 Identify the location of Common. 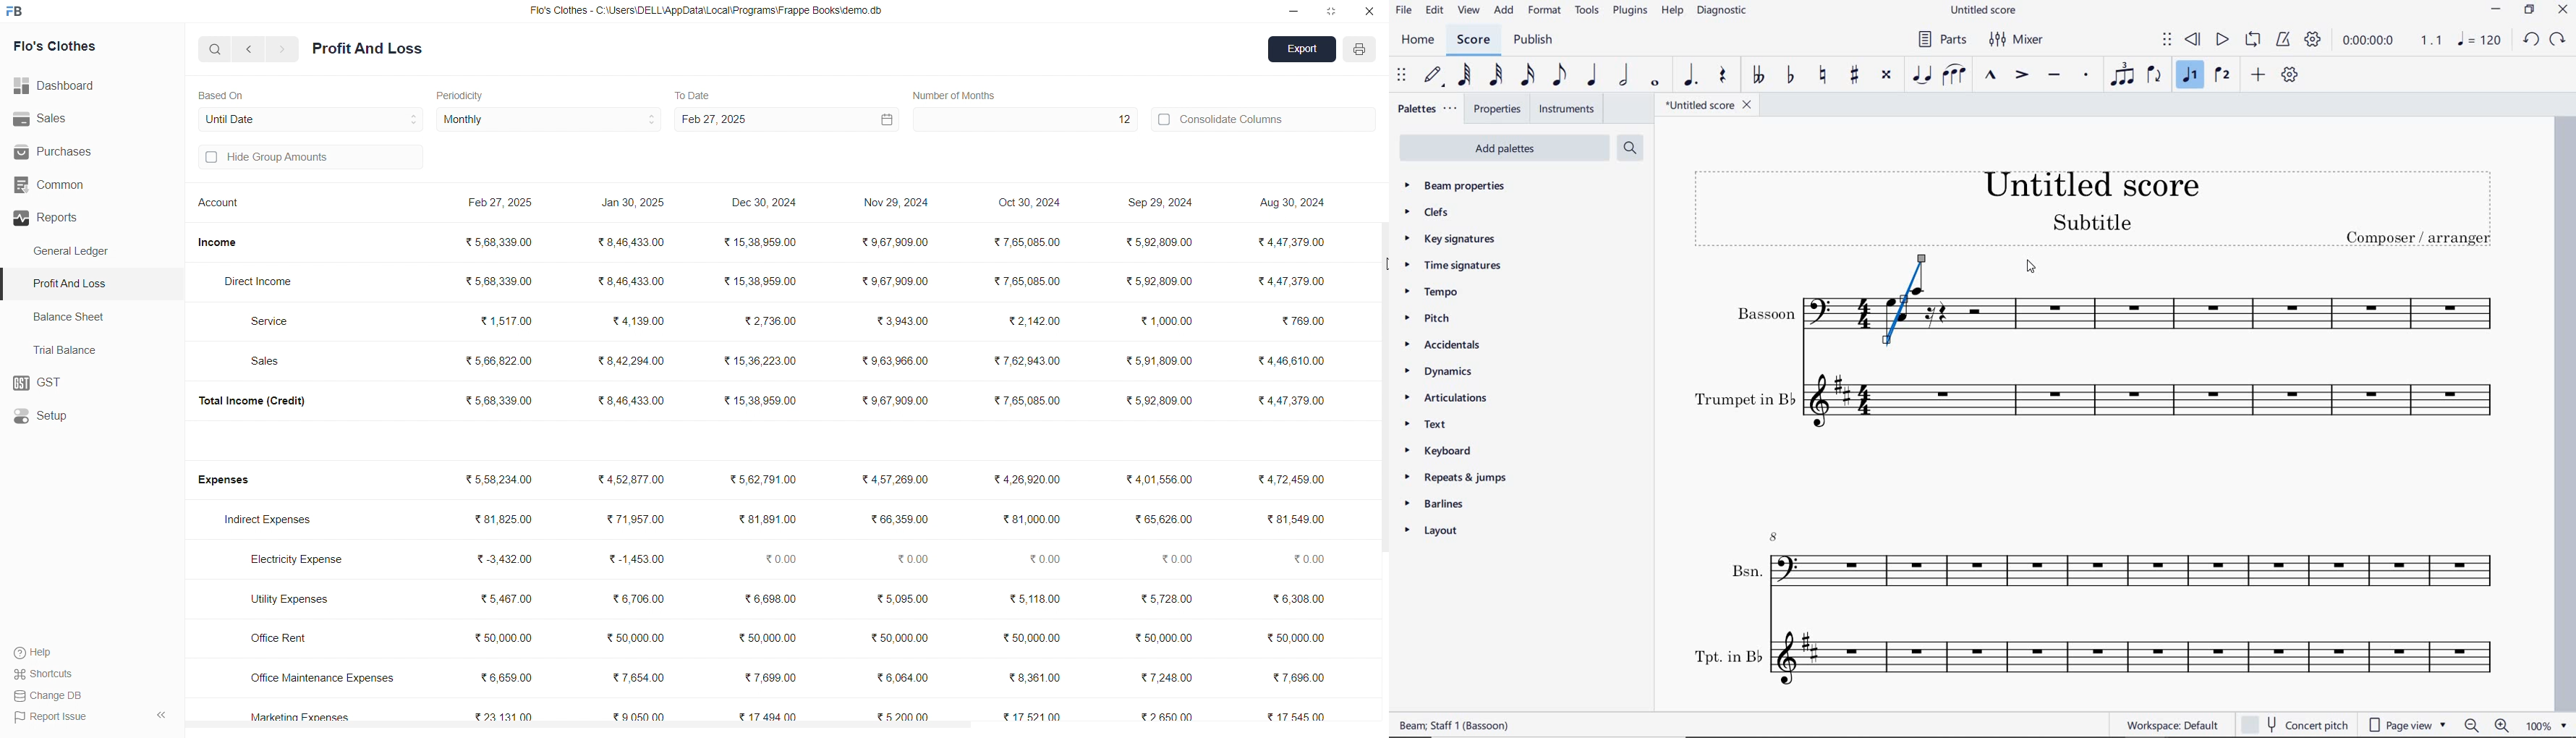
(74, 185).